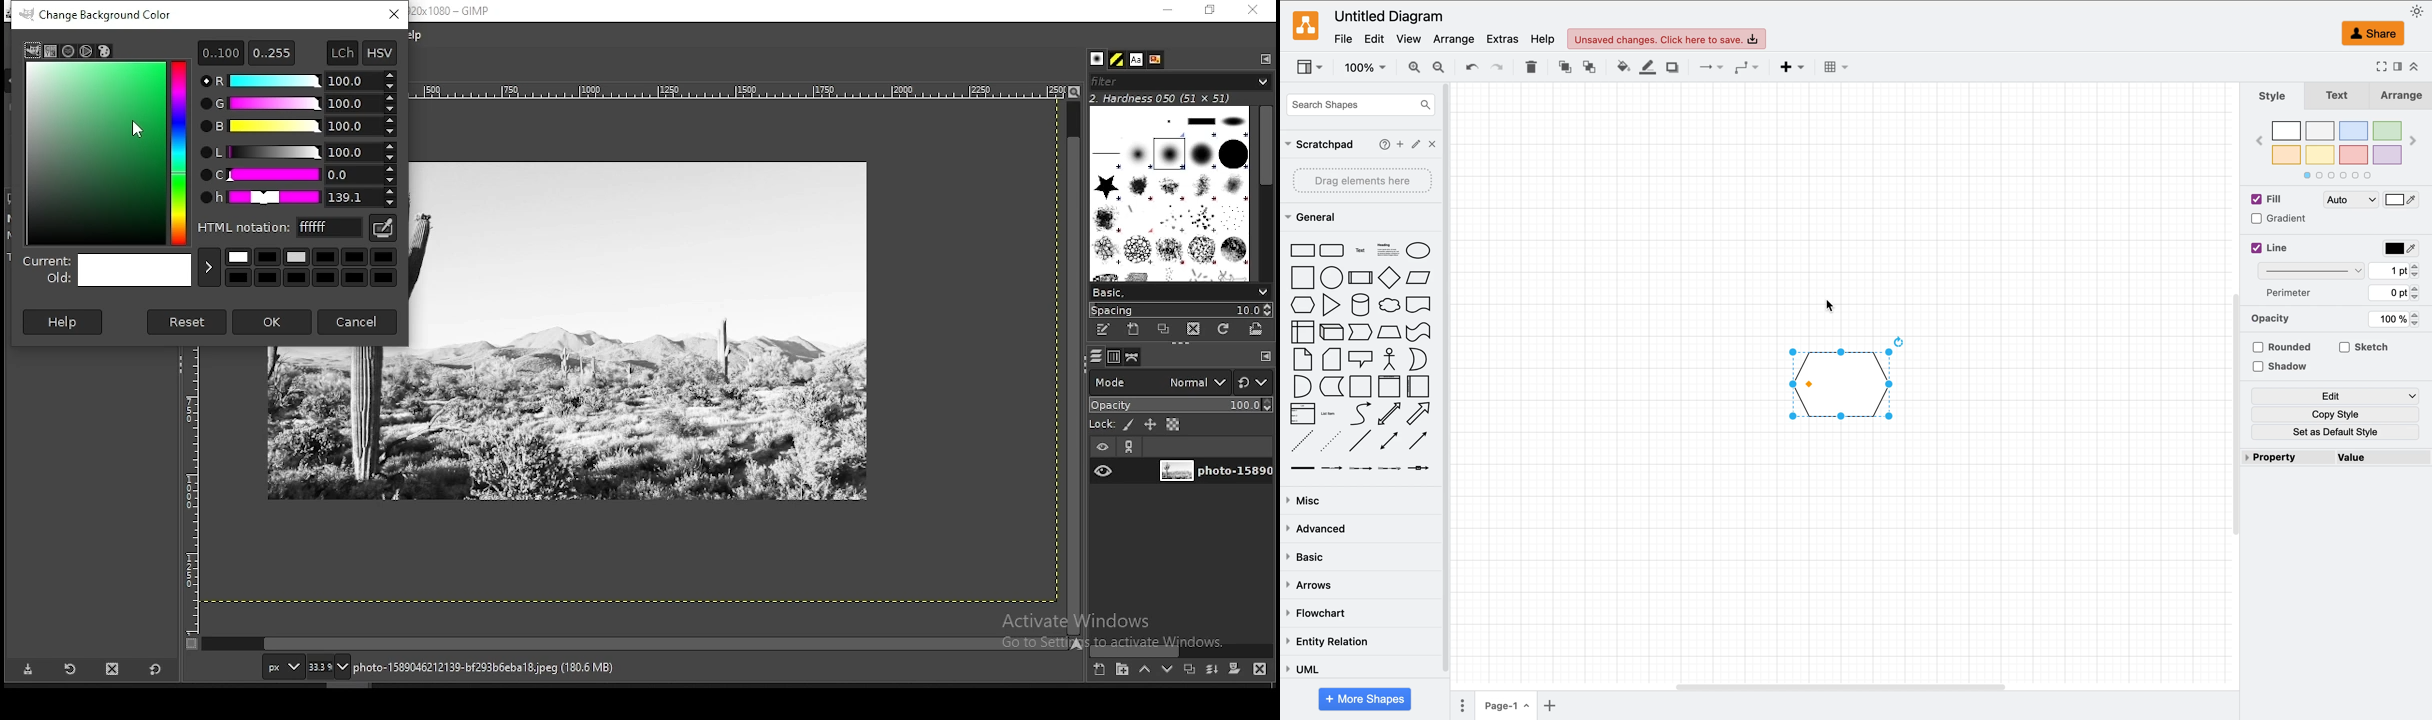 This screenshot has width=2436, height=728. I want to click on or, so click(1420, 360).